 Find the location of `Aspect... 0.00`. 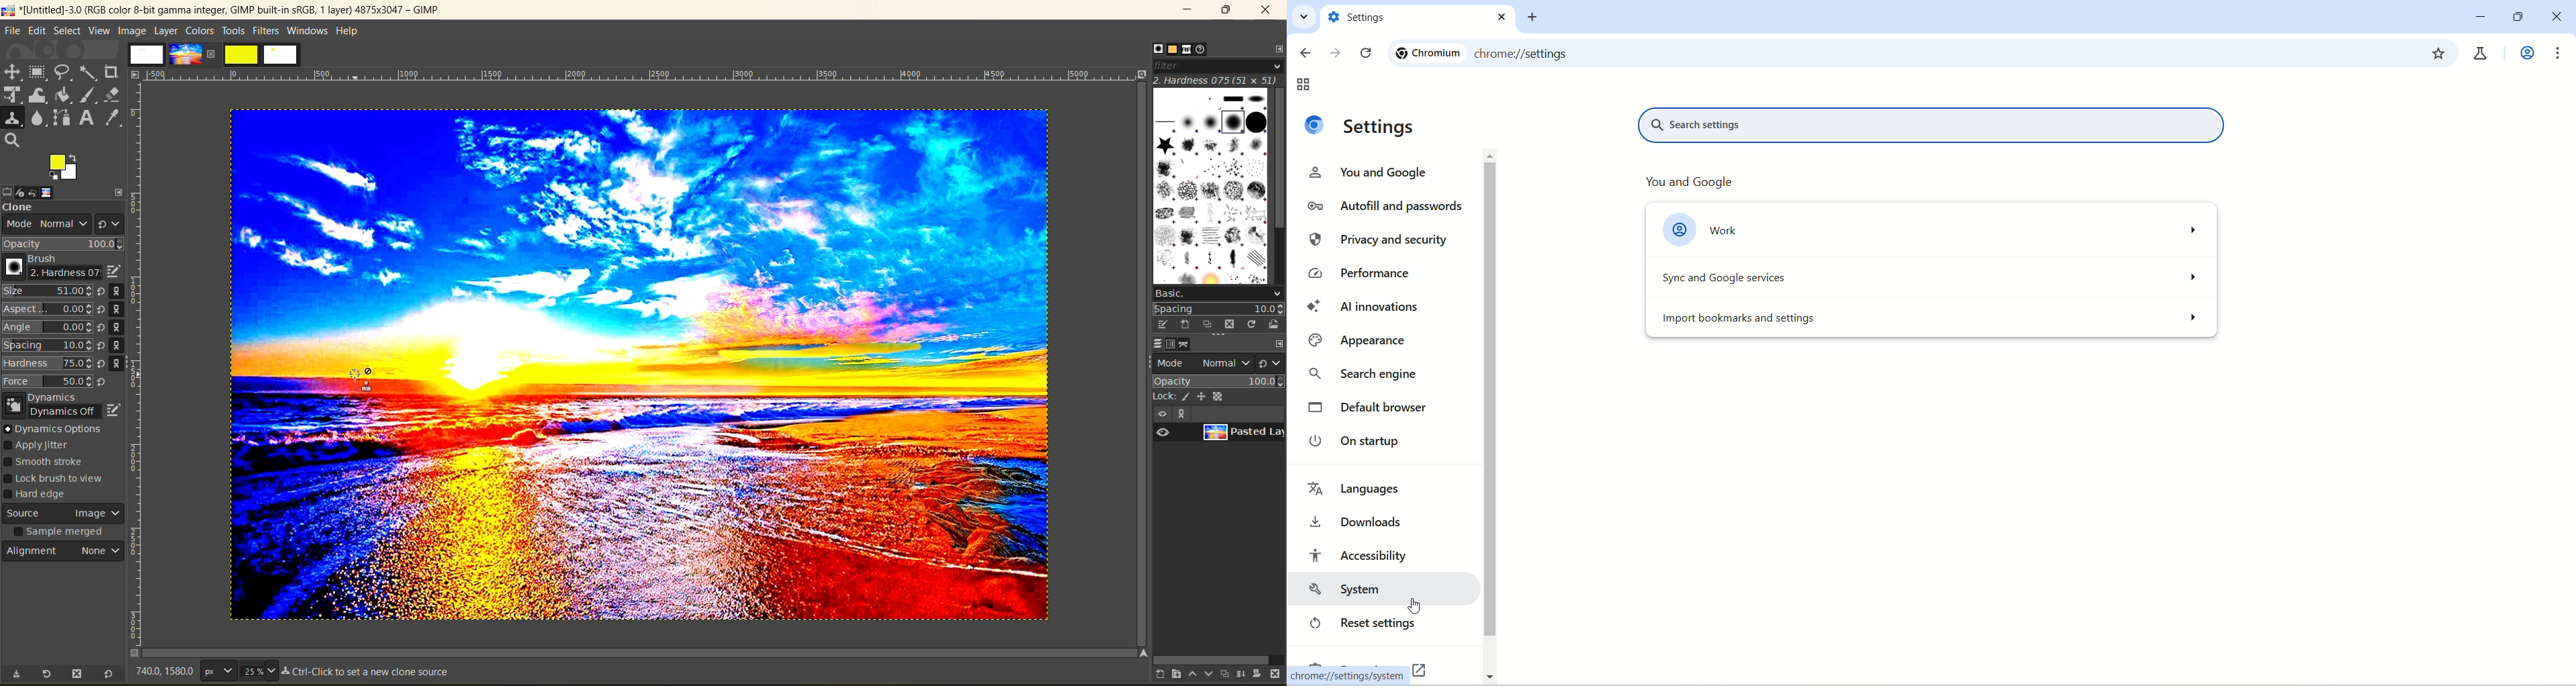

Aspect... 0.00 is located at coordinates (48, 310).